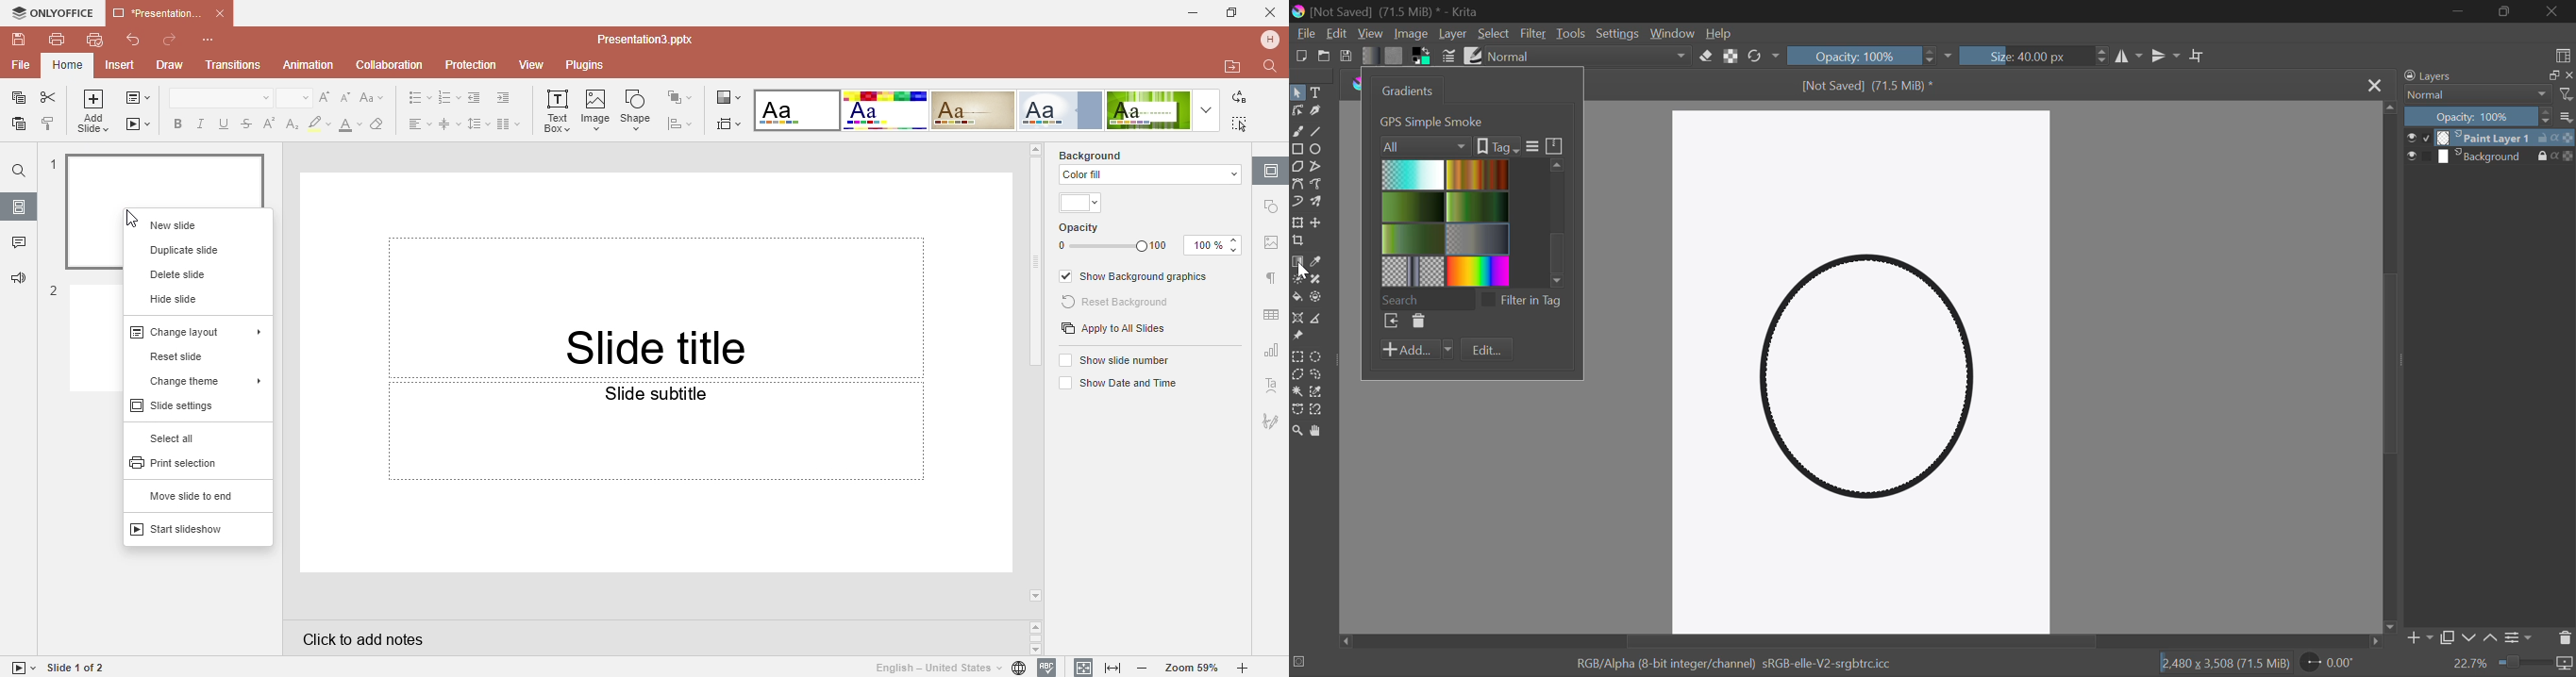 Image resolution: width=2576 pixels, height=700 pixels. I want to click on Bezier Curve Selection, so click(1298, 411).